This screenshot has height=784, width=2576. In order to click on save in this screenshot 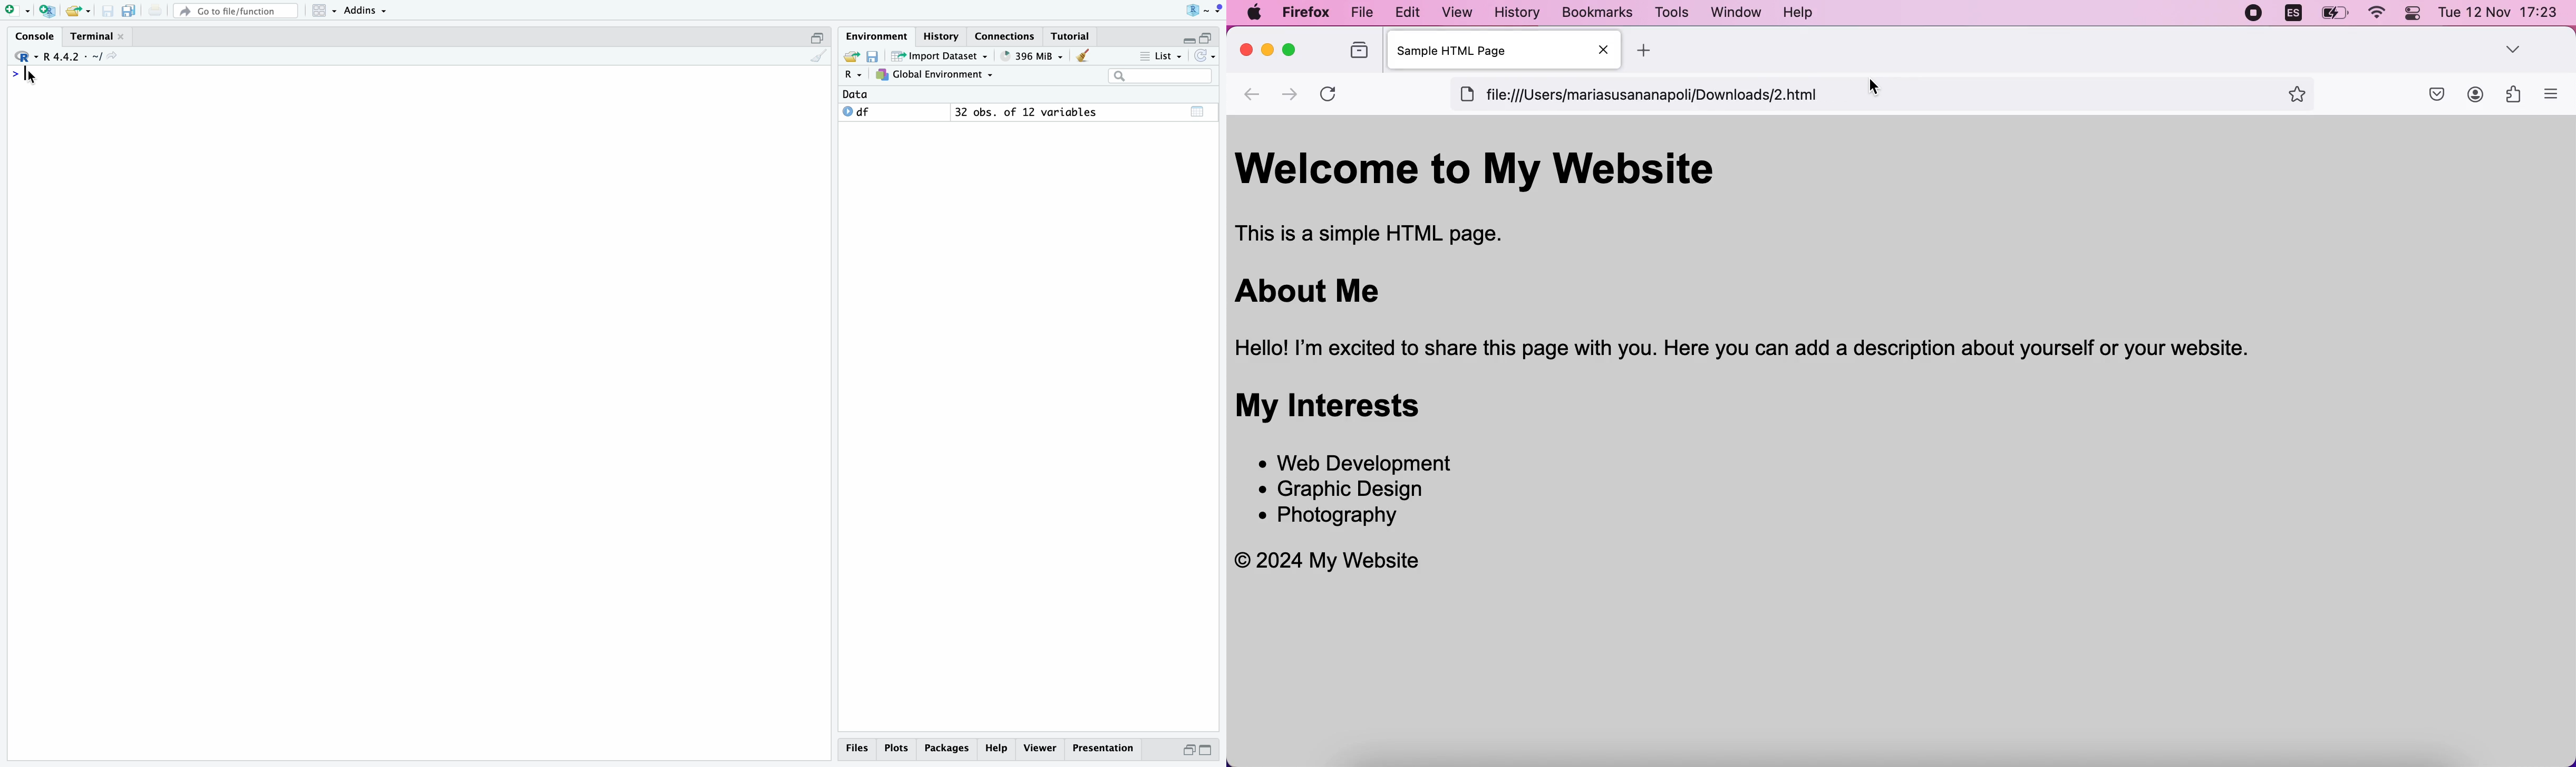, I will do `click(108, 12)`.